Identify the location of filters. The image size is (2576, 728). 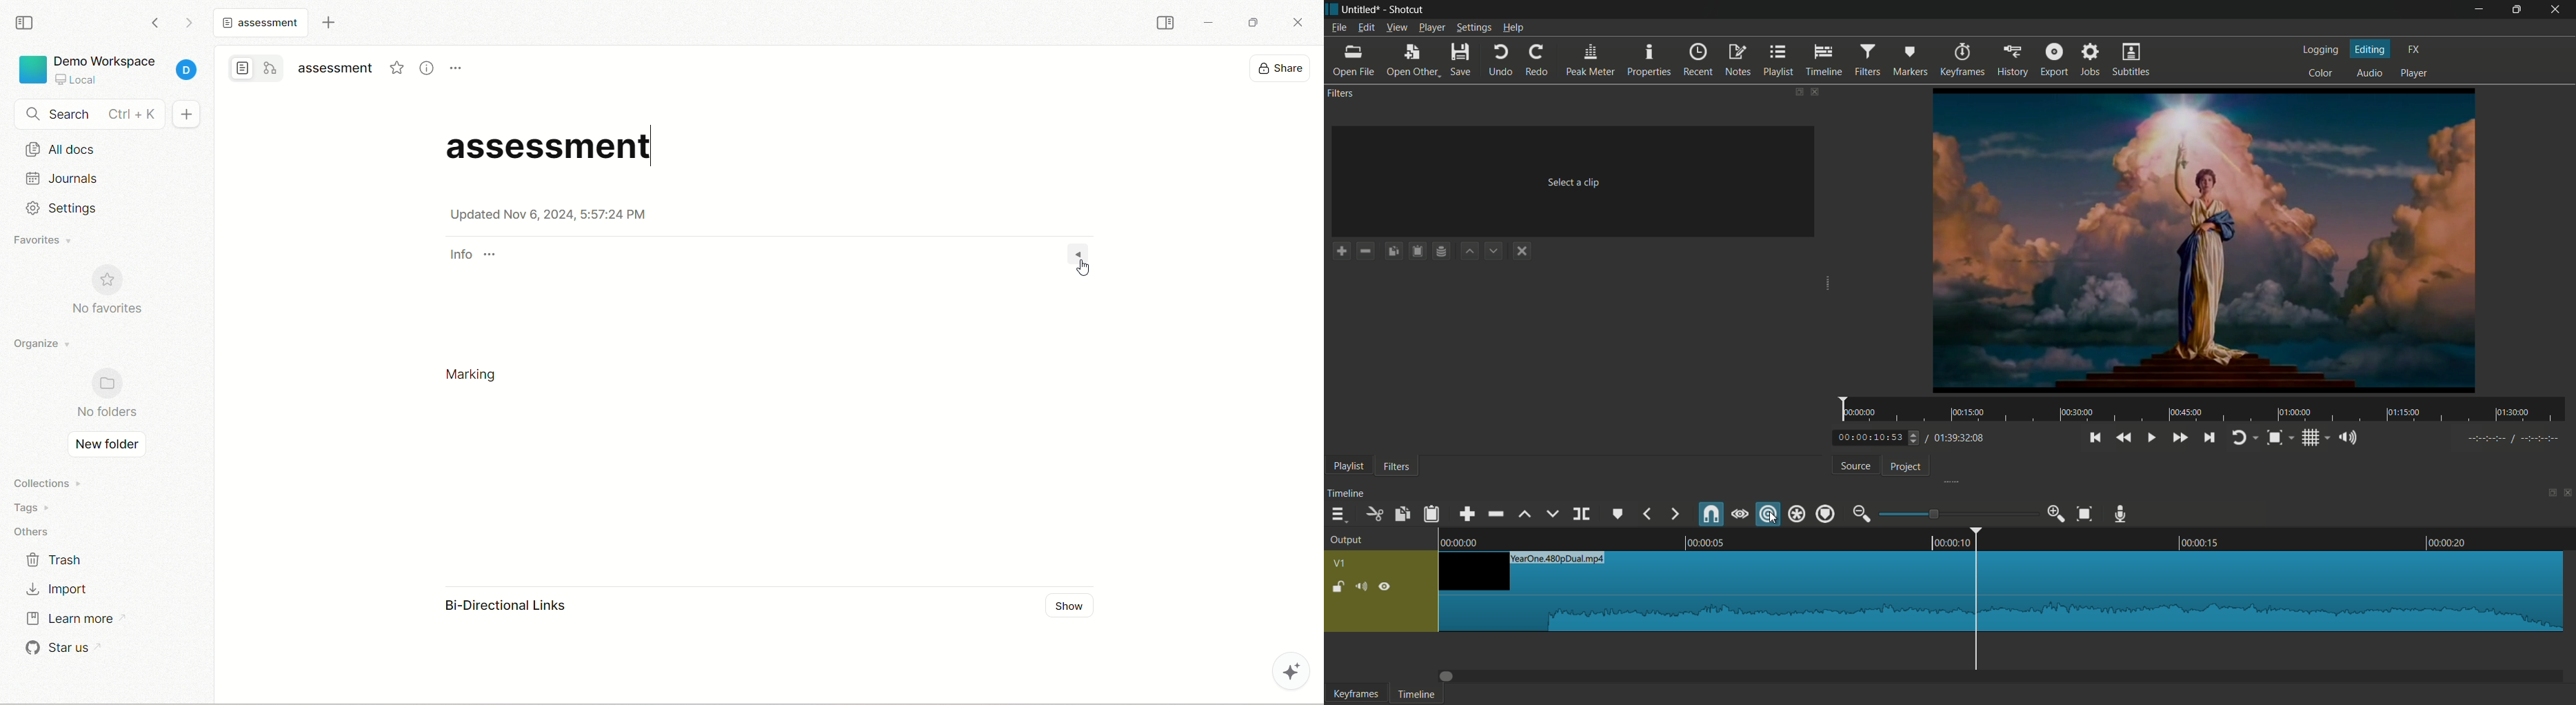
(1396, 466).